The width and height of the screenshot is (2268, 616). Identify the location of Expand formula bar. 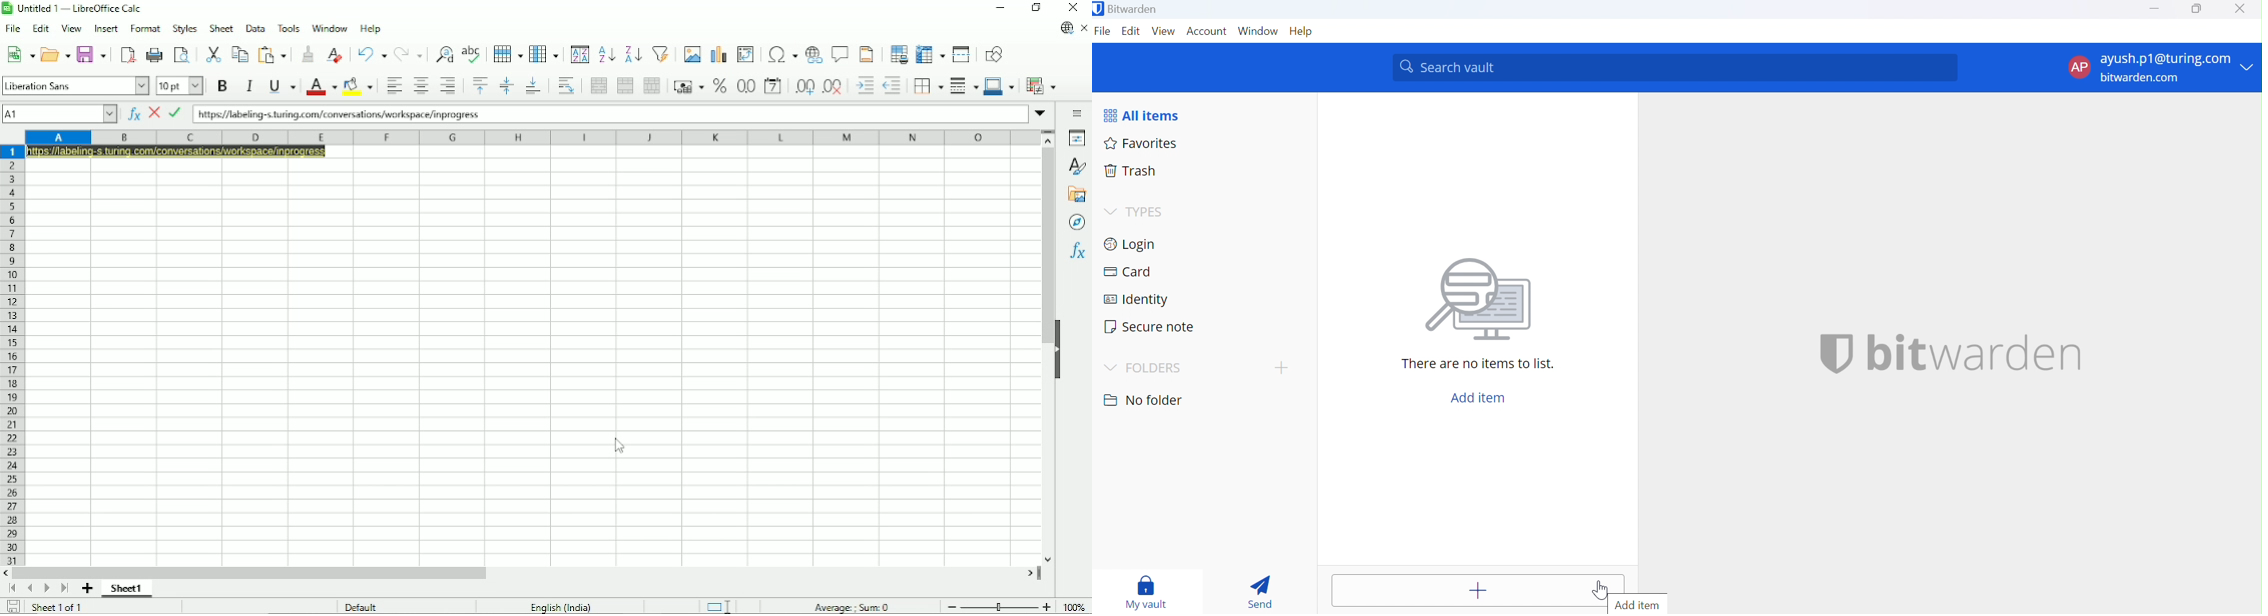
(1041, 114).